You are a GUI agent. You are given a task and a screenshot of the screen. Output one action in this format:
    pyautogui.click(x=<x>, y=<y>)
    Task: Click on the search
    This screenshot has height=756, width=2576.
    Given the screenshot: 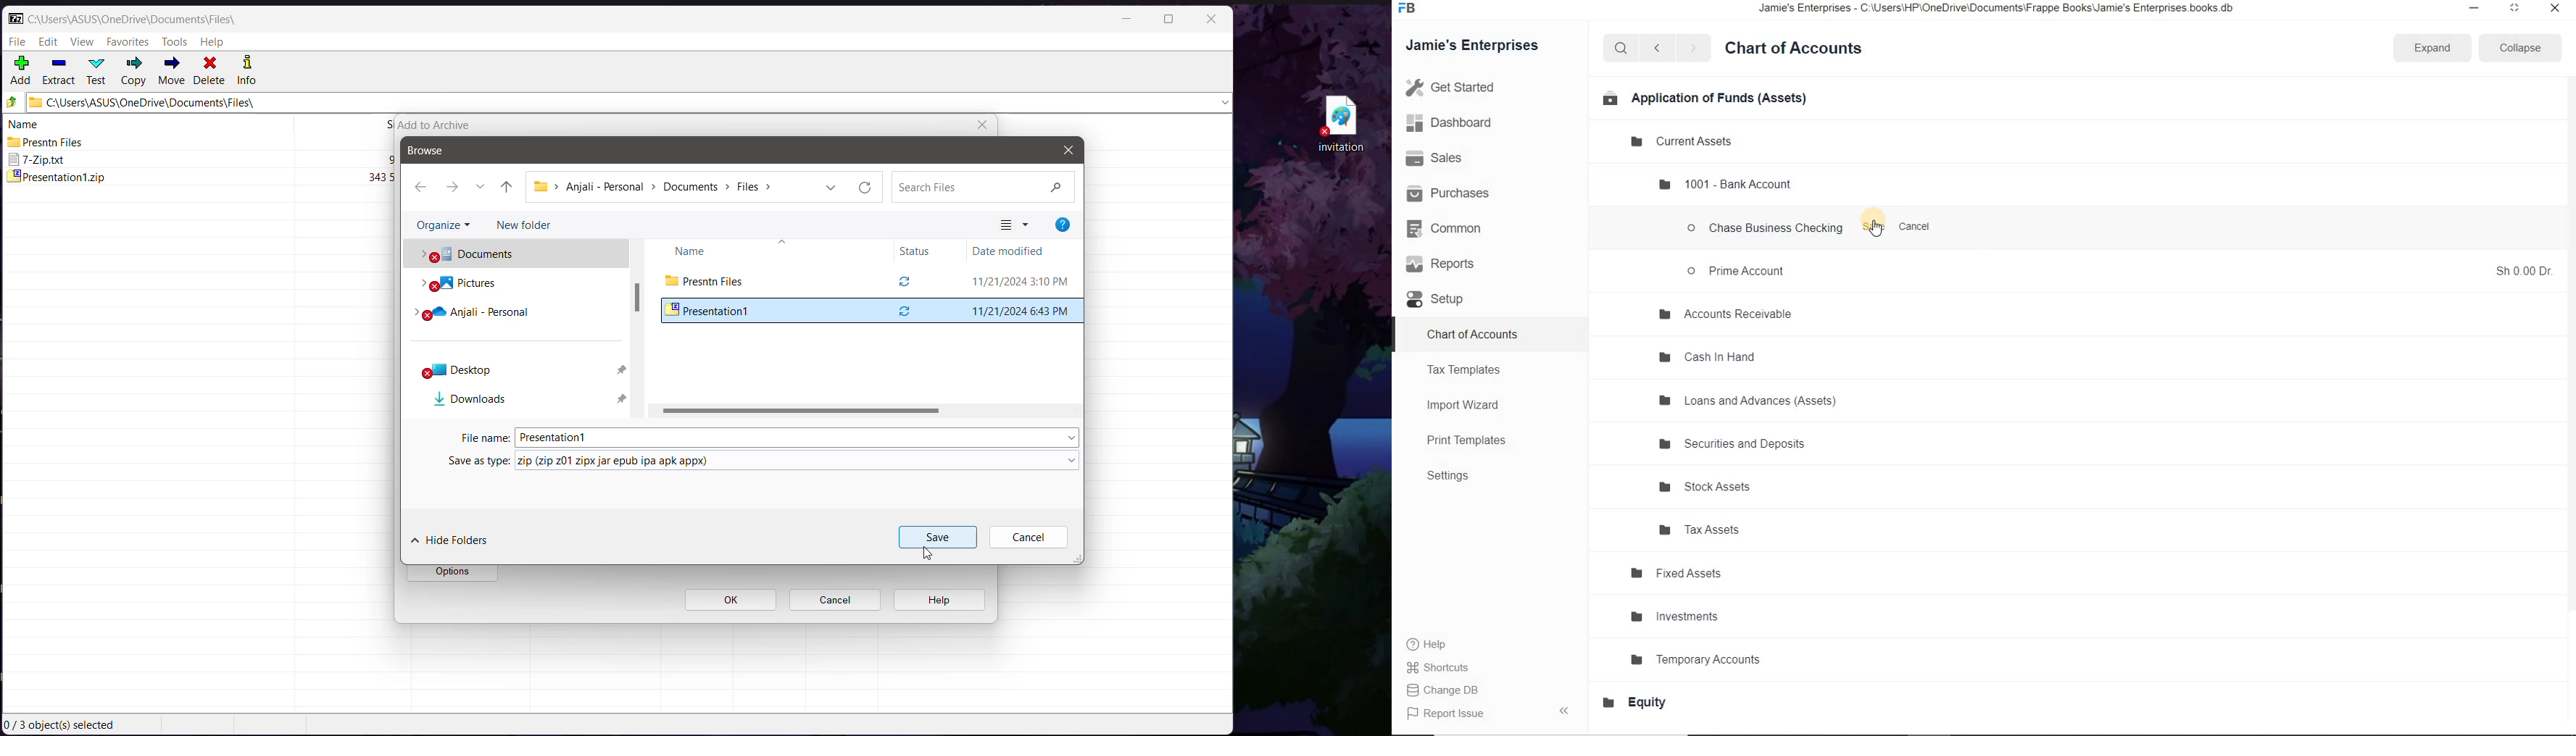 What is the action you would take?
    pyautogui.click(x=1621, y=48)
    